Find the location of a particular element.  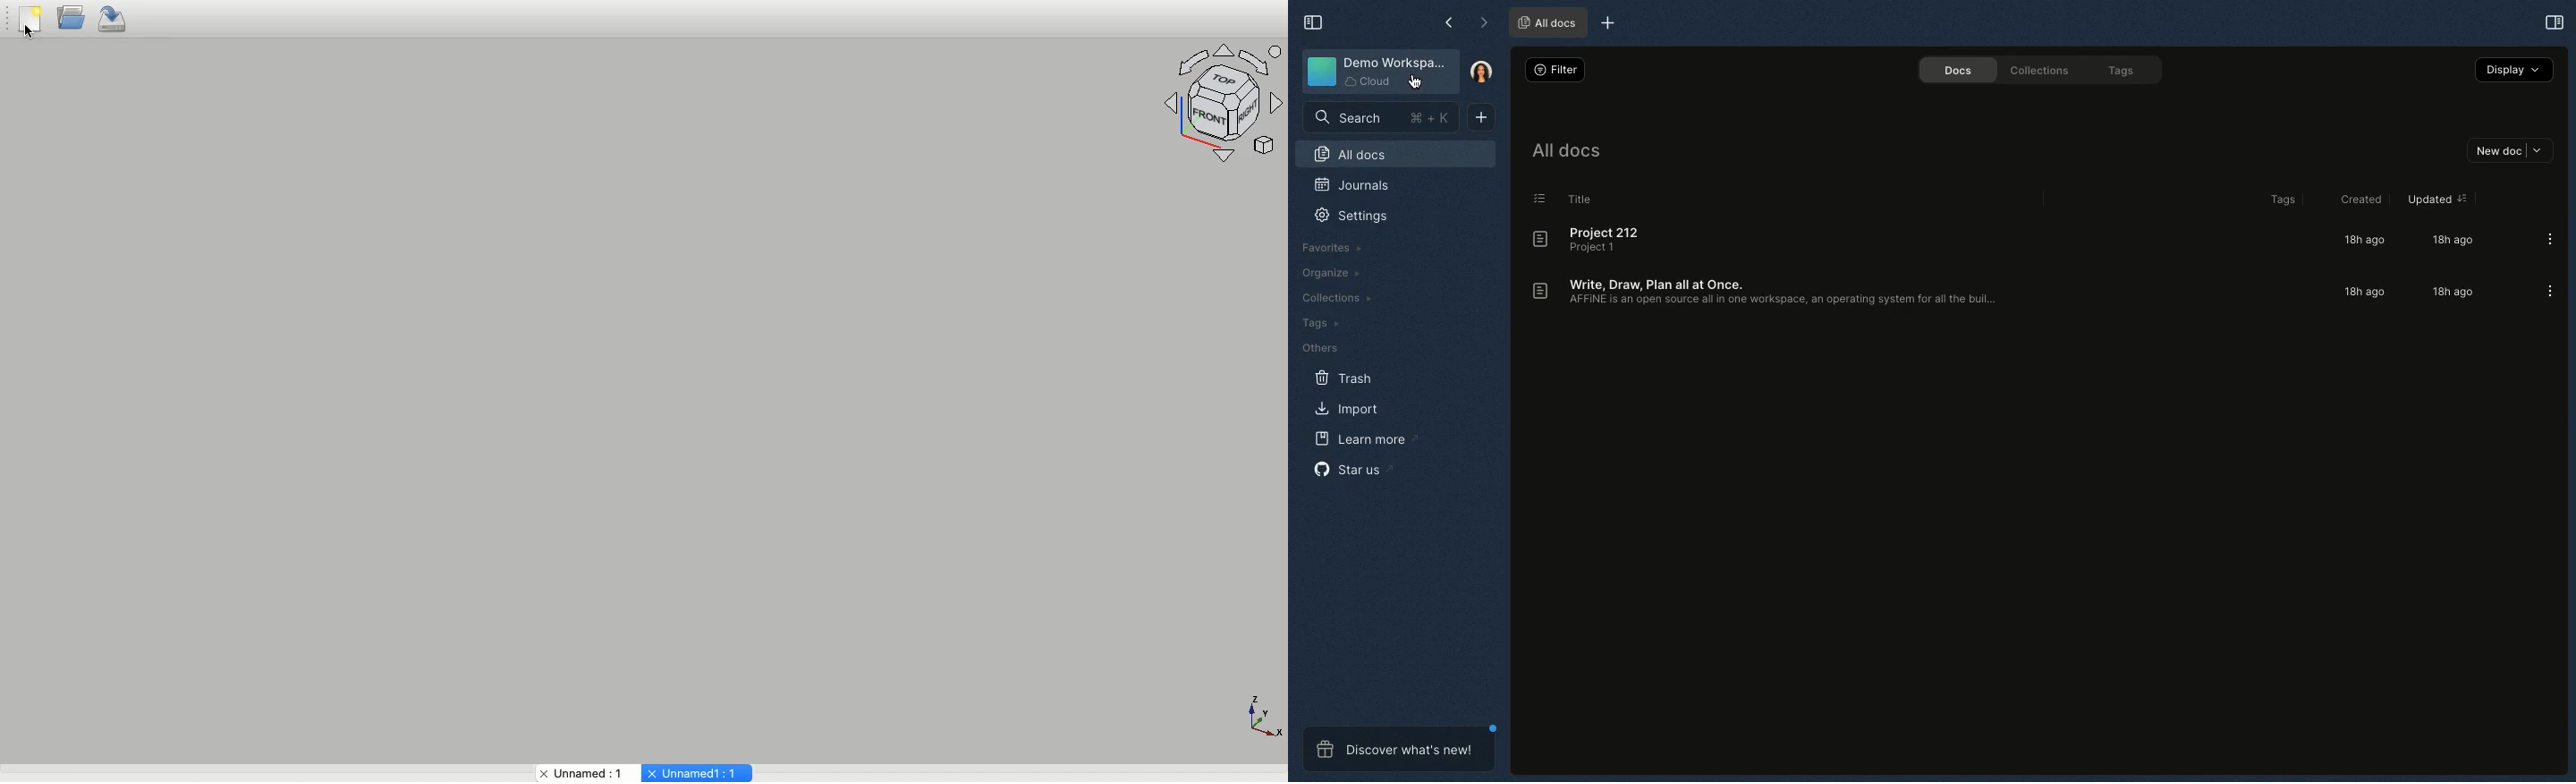

Options is located at coordinates (2543, 239).